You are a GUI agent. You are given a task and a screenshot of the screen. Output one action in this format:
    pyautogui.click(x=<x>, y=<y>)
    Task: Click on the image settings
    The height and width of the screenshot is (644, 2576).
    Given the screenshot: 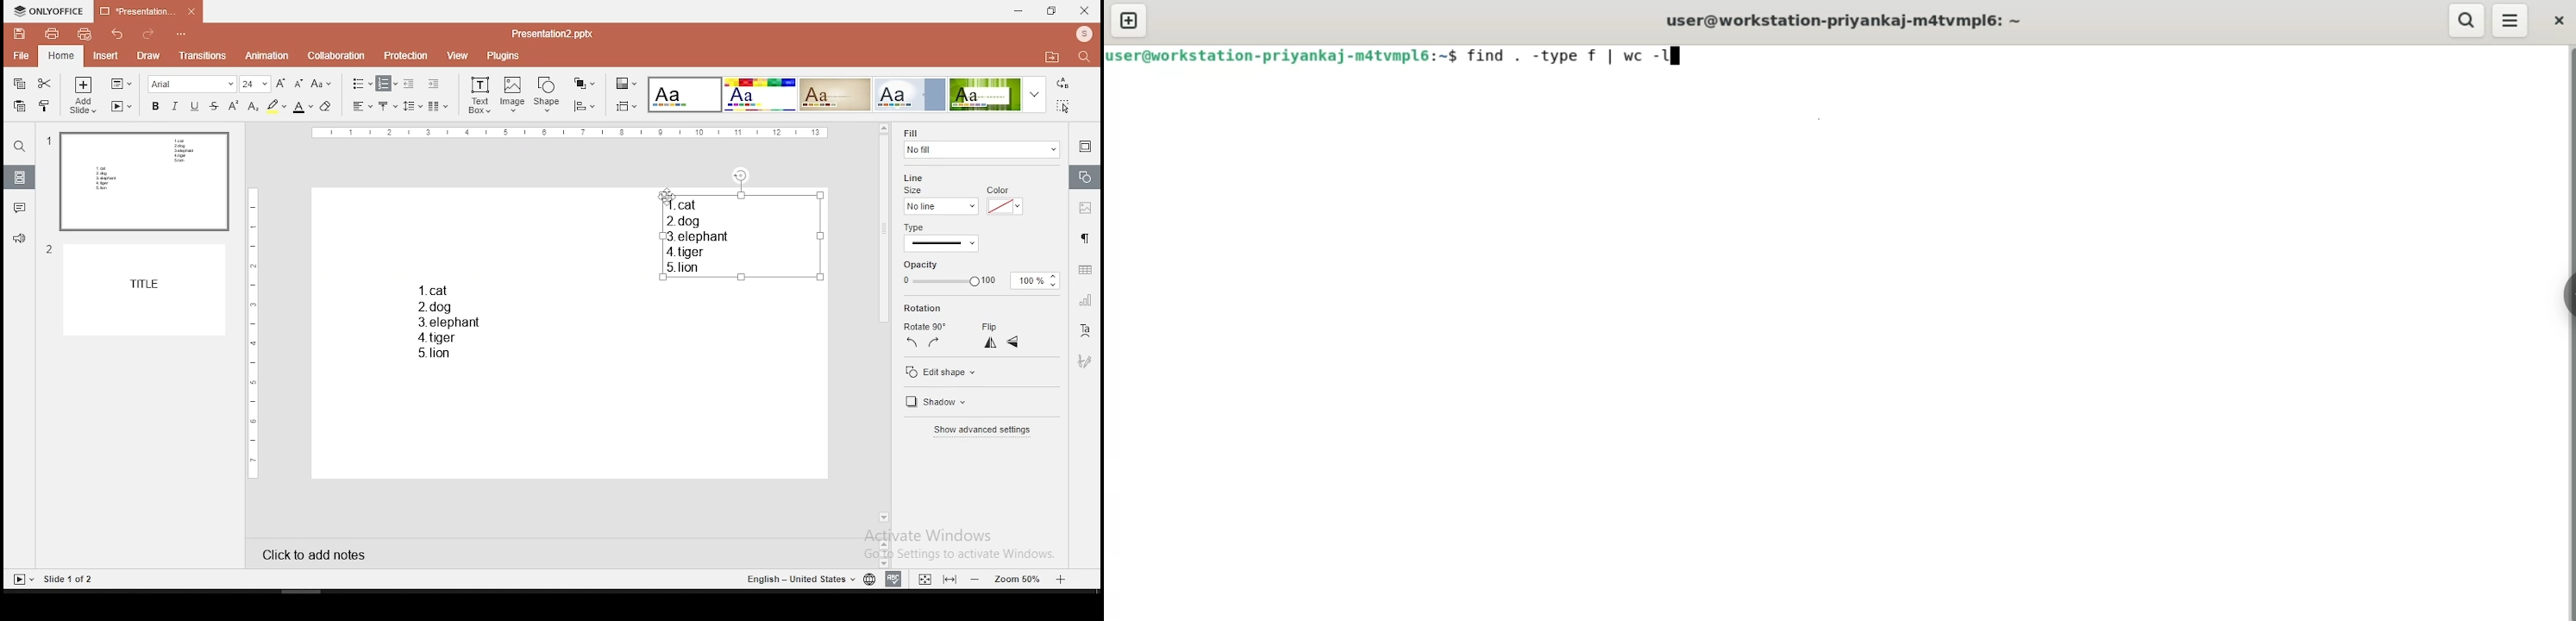 What is the action you would take?
    pyautogui.click(x=1085, y=207)
    